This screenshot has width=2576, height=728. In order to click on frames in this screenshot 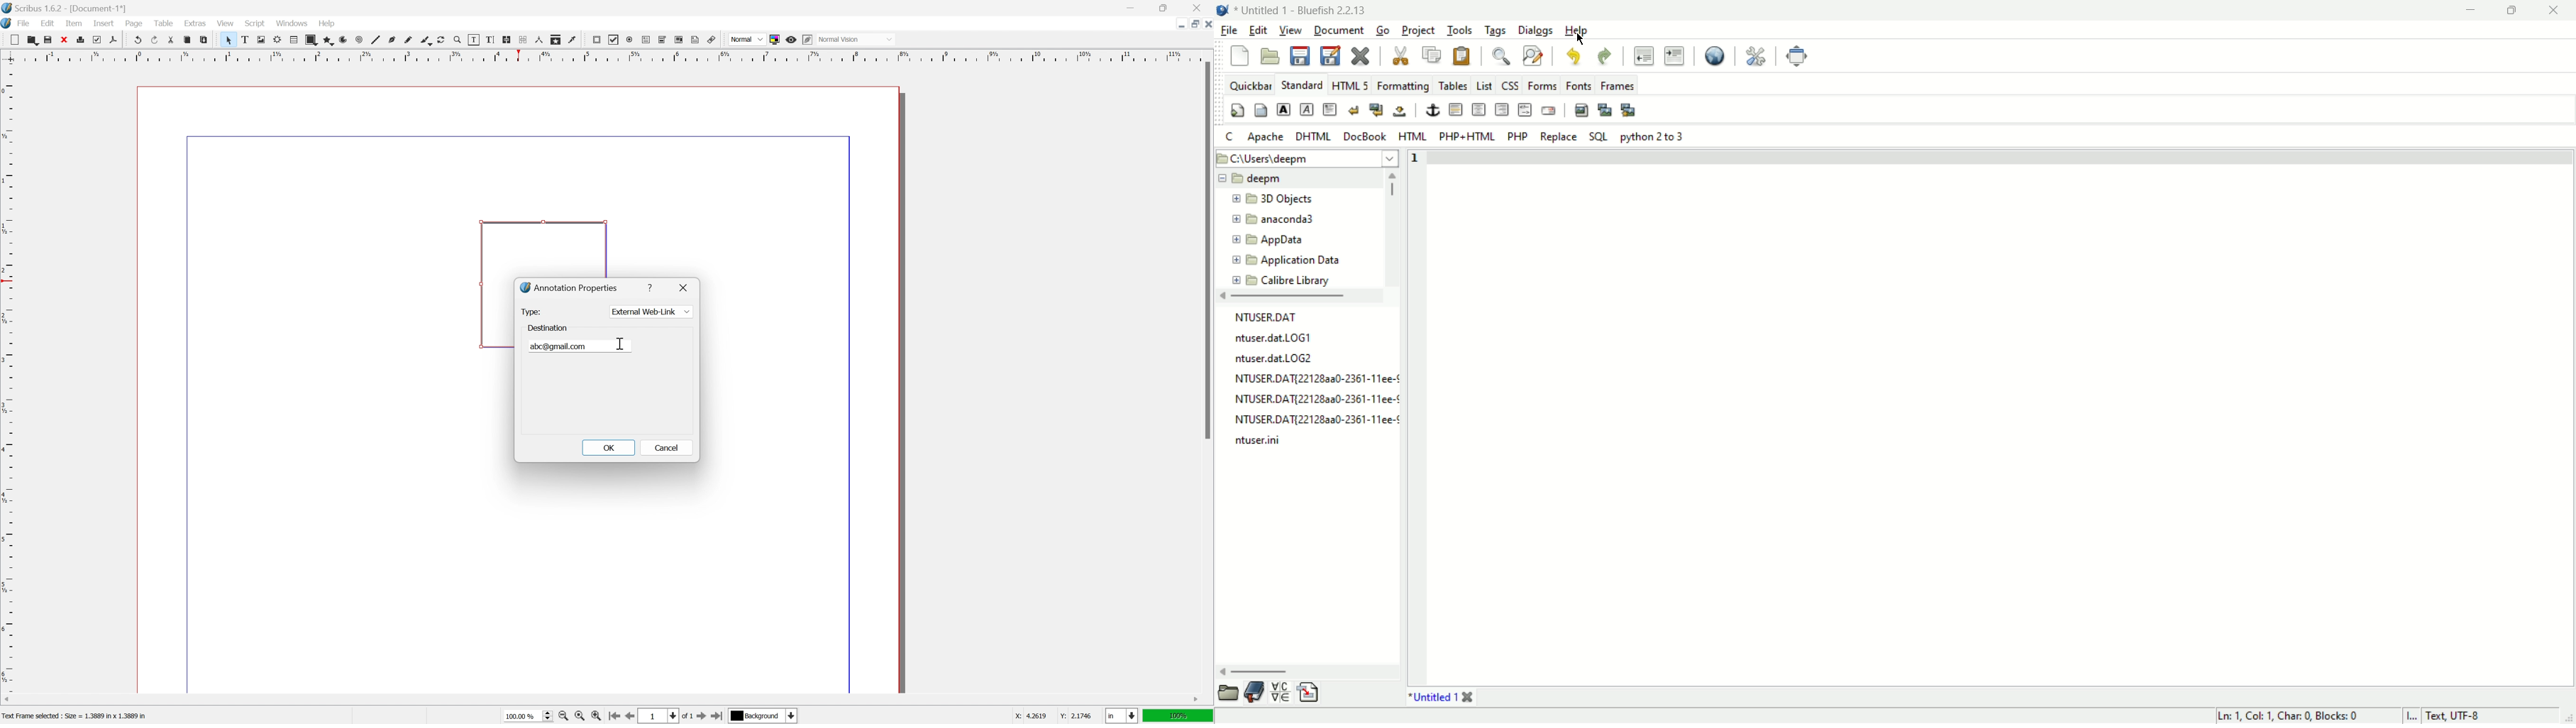, I will do `click(1618, 84)`.